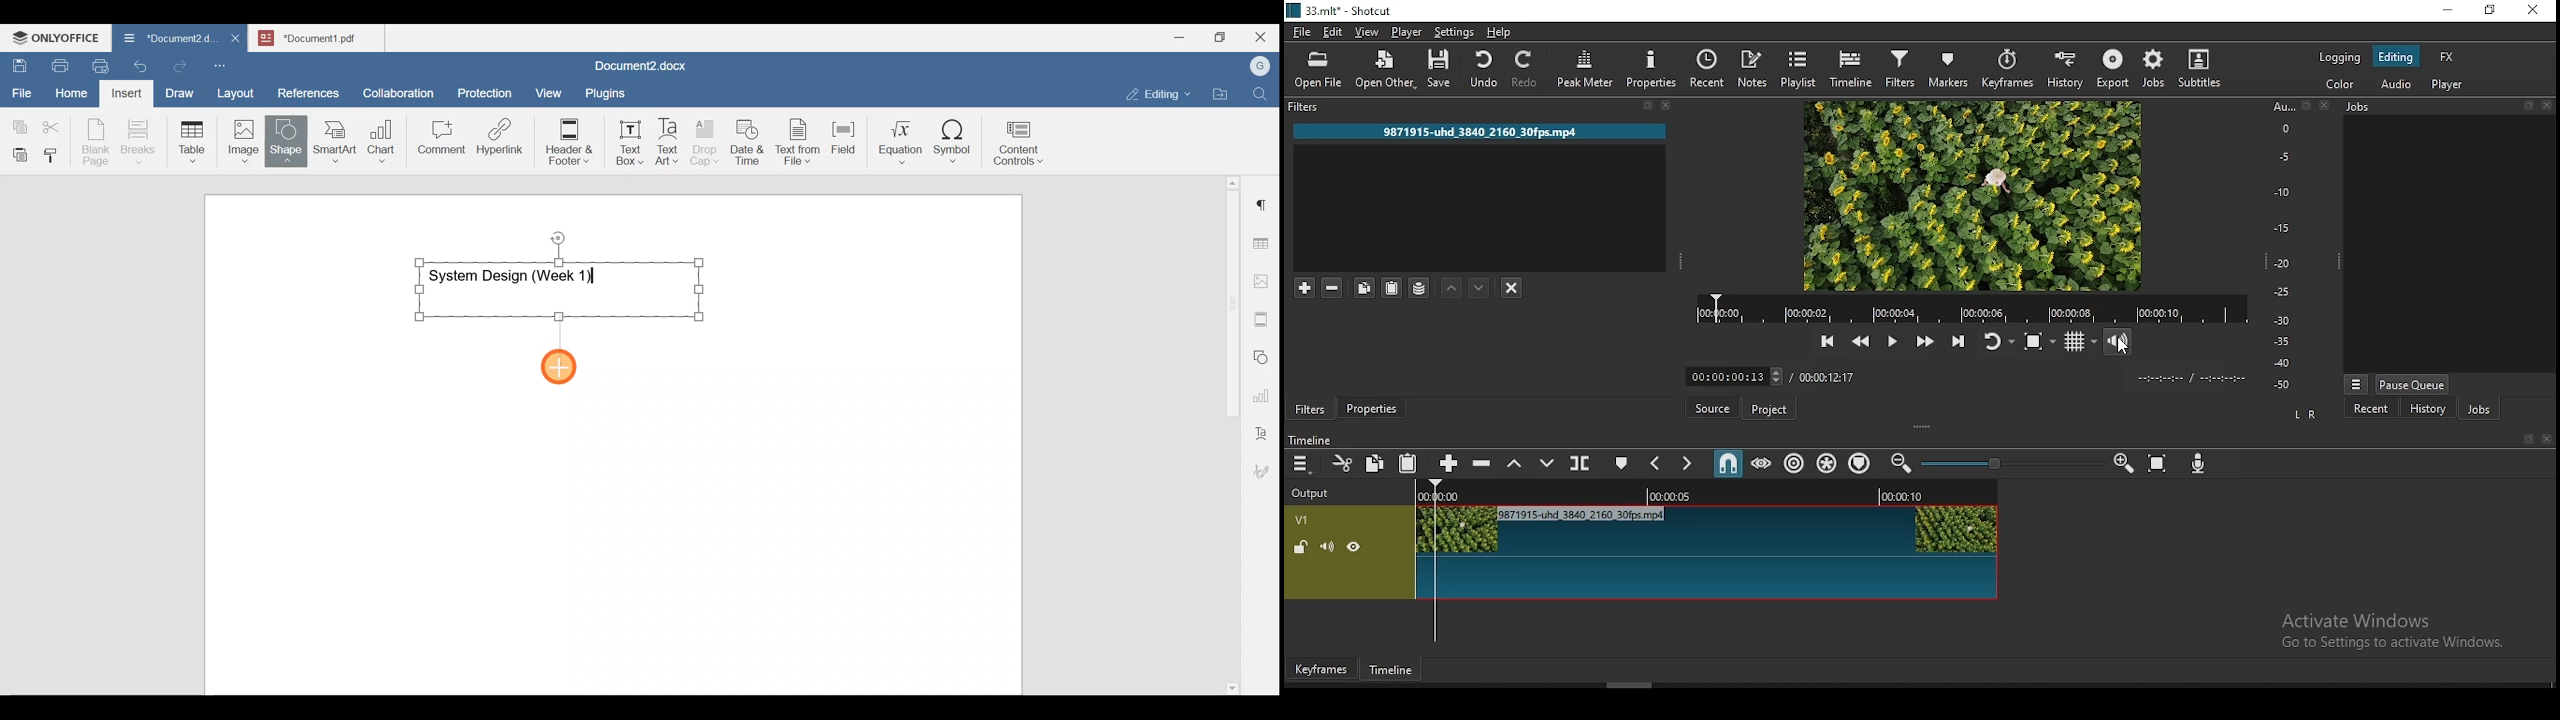  What do you see at coordinates (324, 36) in the screenshot?
I see `Document name` at bounding box center [324, 36].